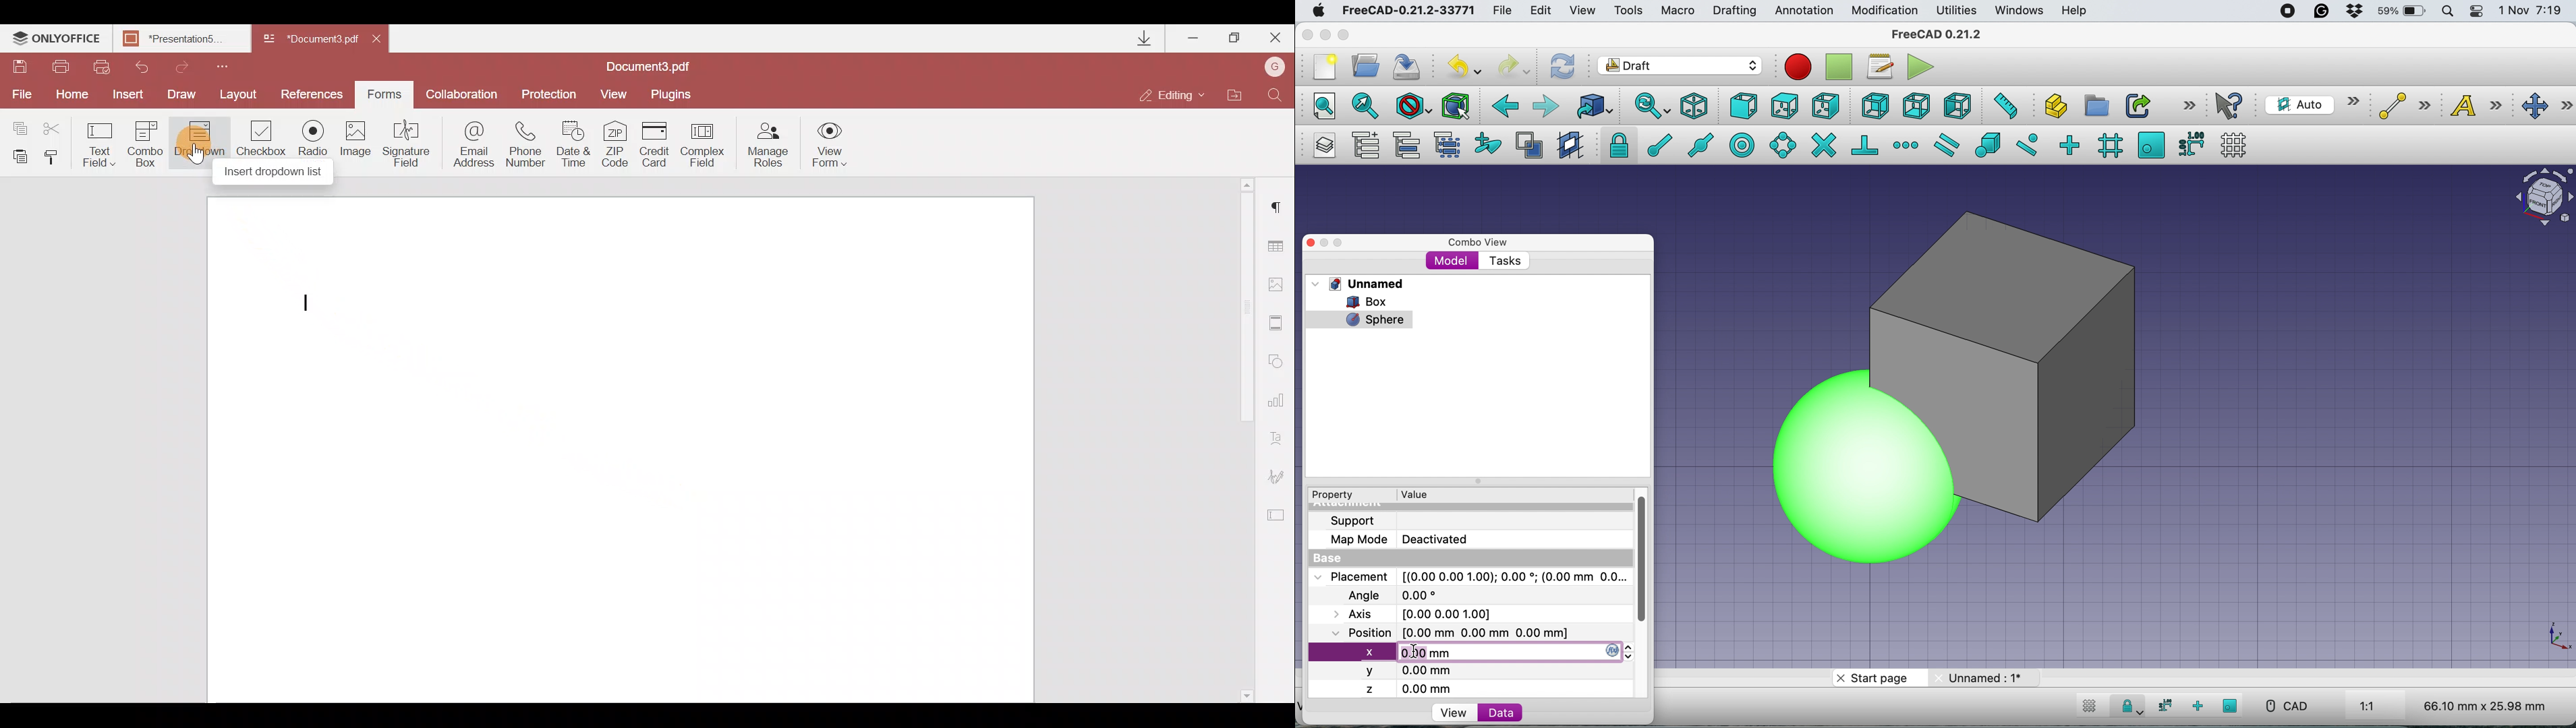 This screenshot has height=728, width=2576. I want to click on snap intersection, so click(1823, 144).